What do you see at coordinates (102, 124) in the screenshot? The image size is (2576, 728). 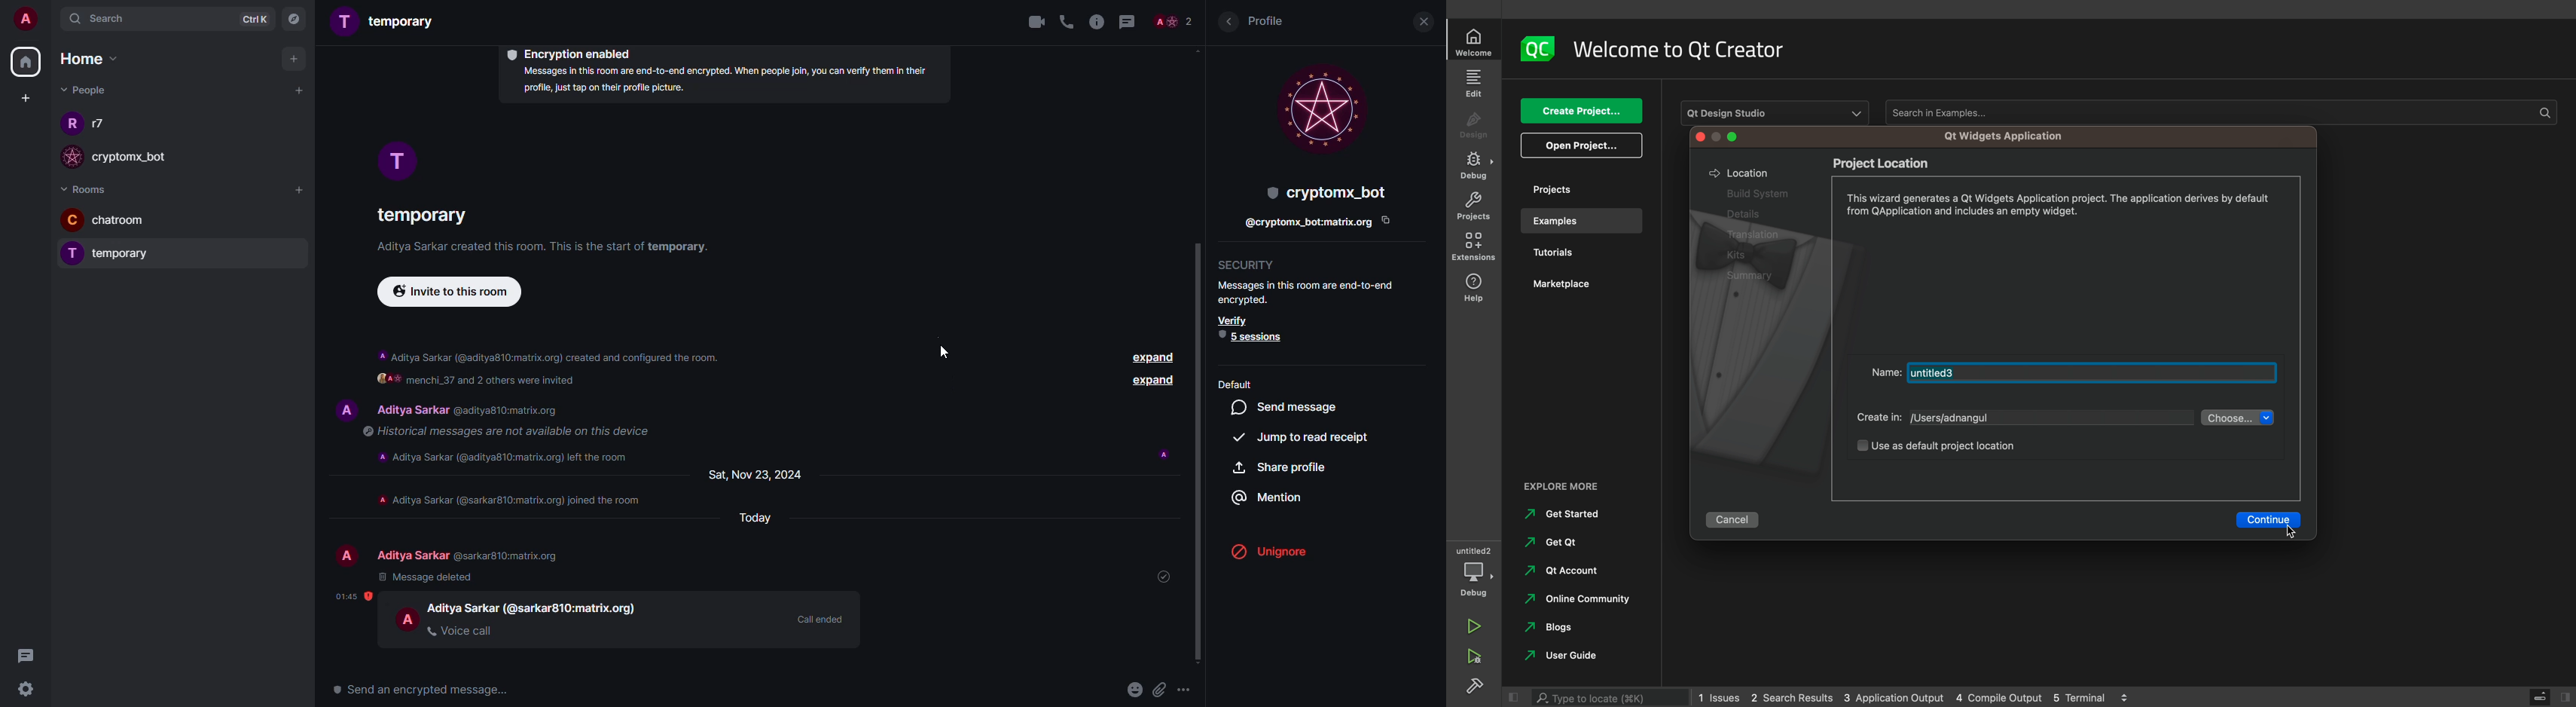 I see `people` at bounding box center [102, 124].